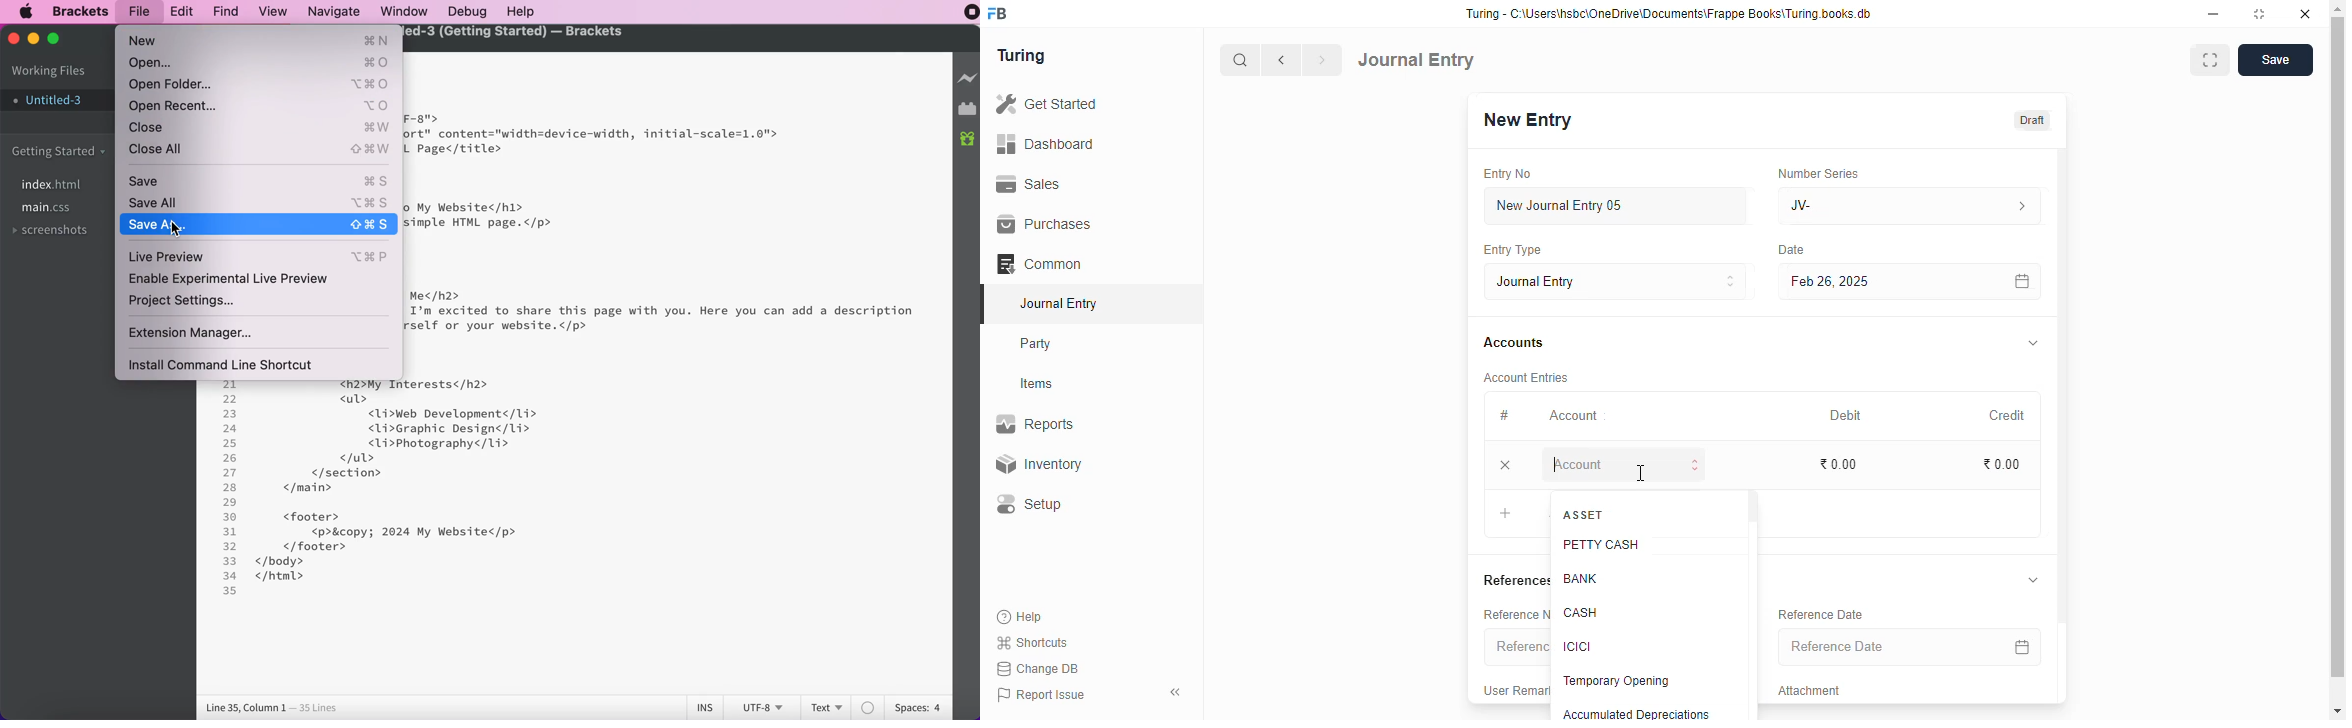 Image resolution: width=2352 pixels, height=728 pixels. Describe the element at coordinates (1507, 417) in the screenshot. I see `#` at that location.